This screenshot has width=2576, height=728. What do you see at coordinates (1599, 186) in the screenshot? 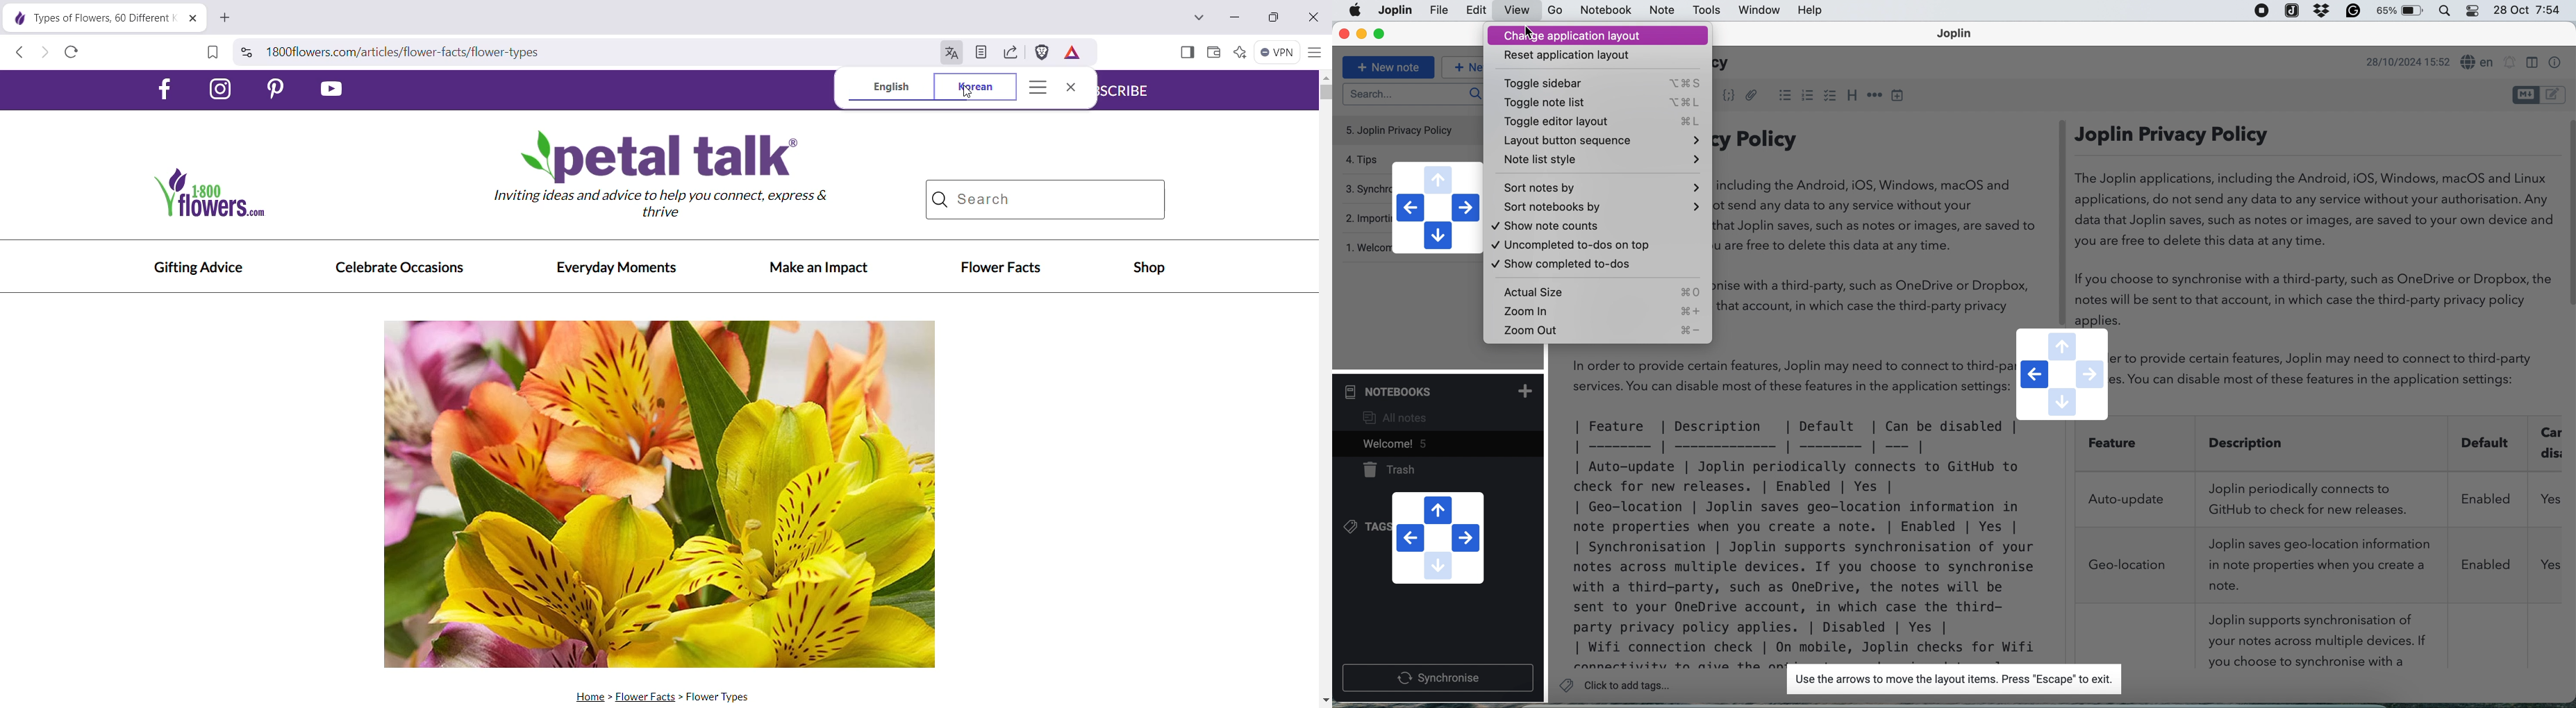
I see `Sort notes by` at bounding box center [1599, 186].